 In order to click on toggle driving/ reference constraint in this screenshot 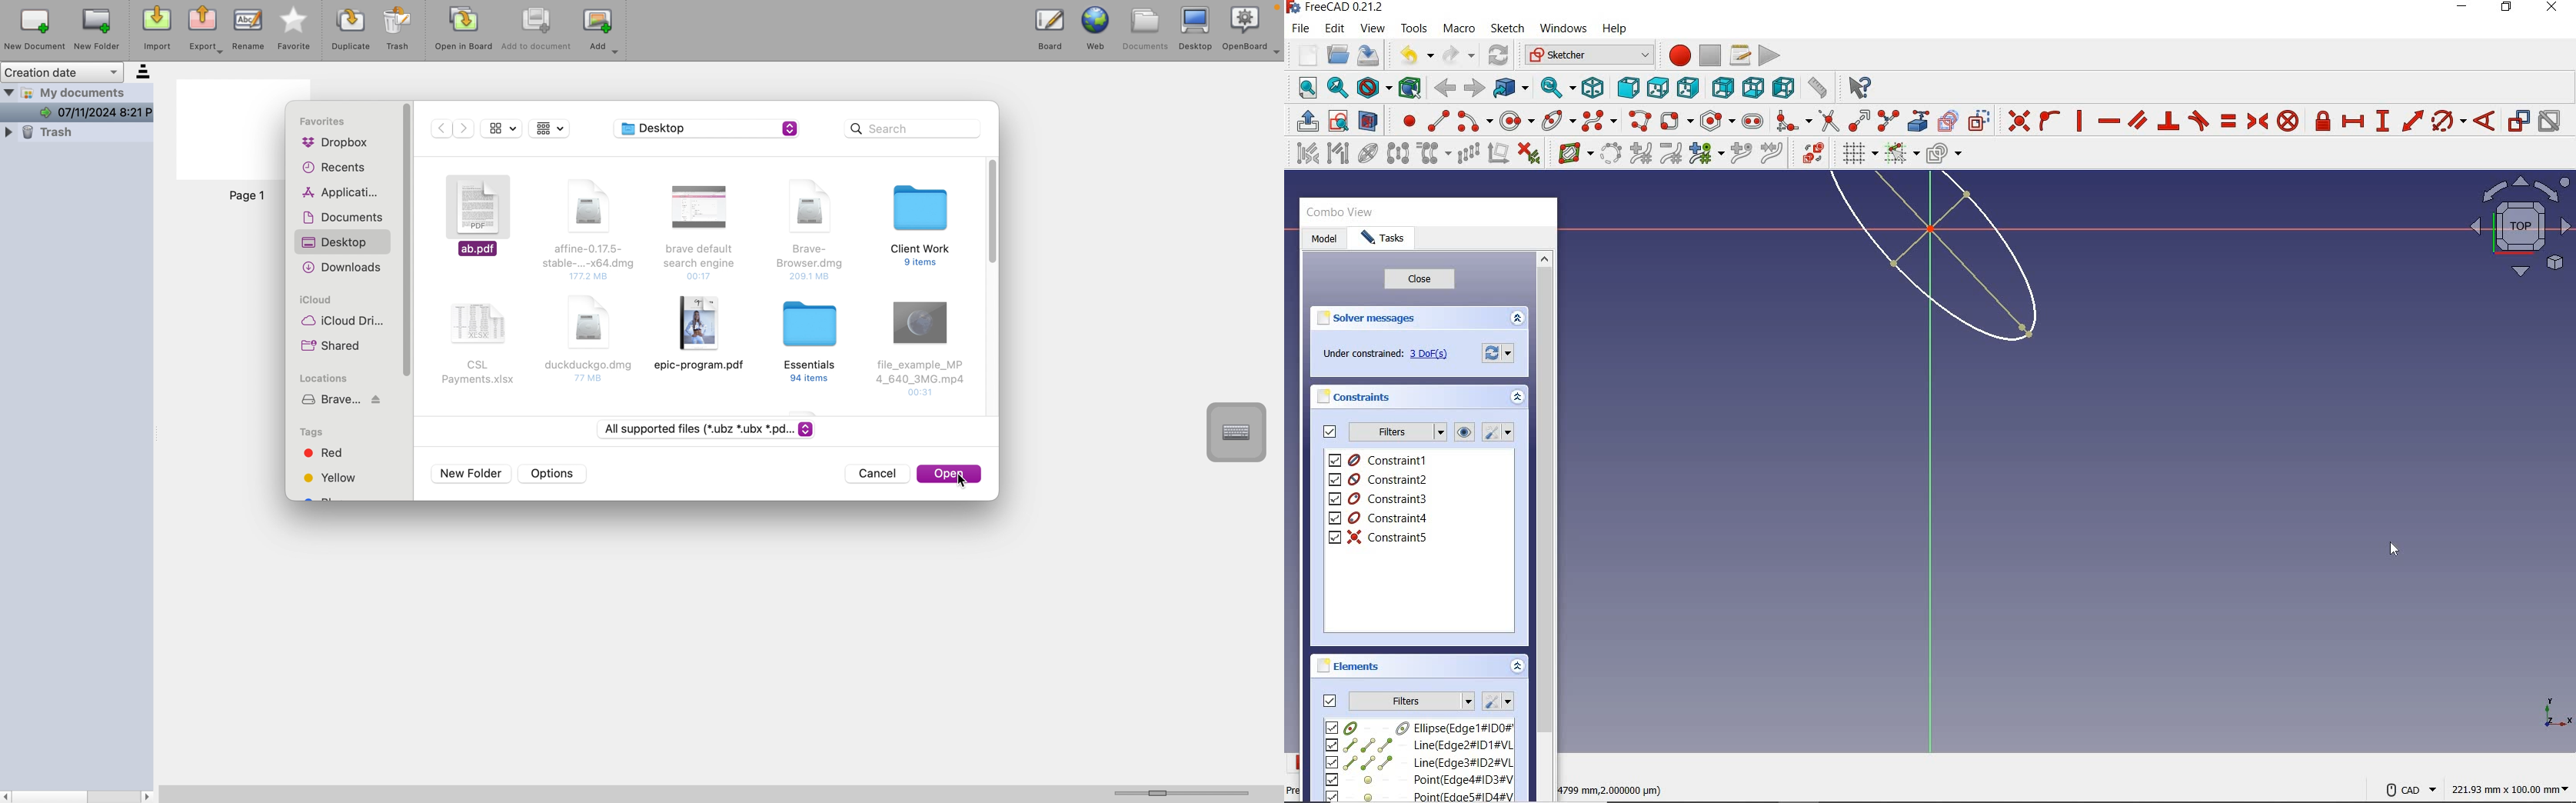, I will do `click(2519, 120)`.